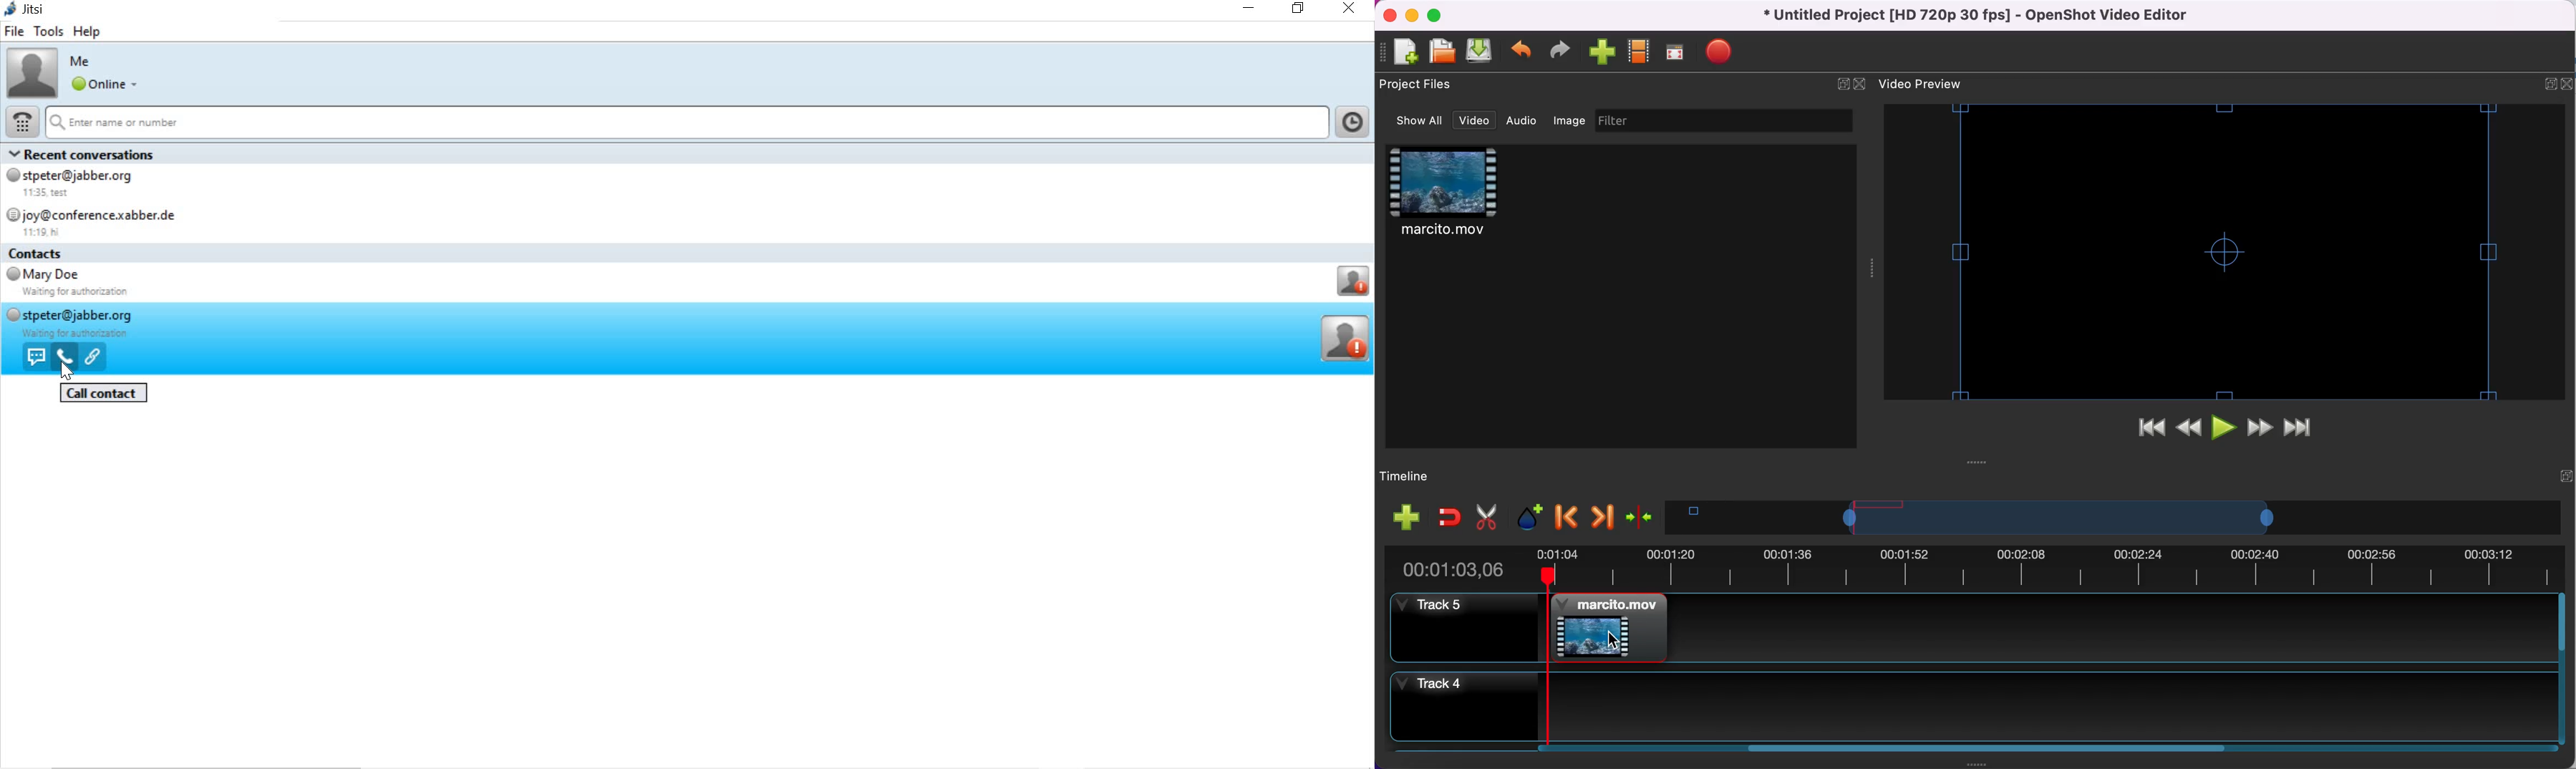  Describe the element at coordinates (104, 392) in the screenshot. I see `call contact` at that location.